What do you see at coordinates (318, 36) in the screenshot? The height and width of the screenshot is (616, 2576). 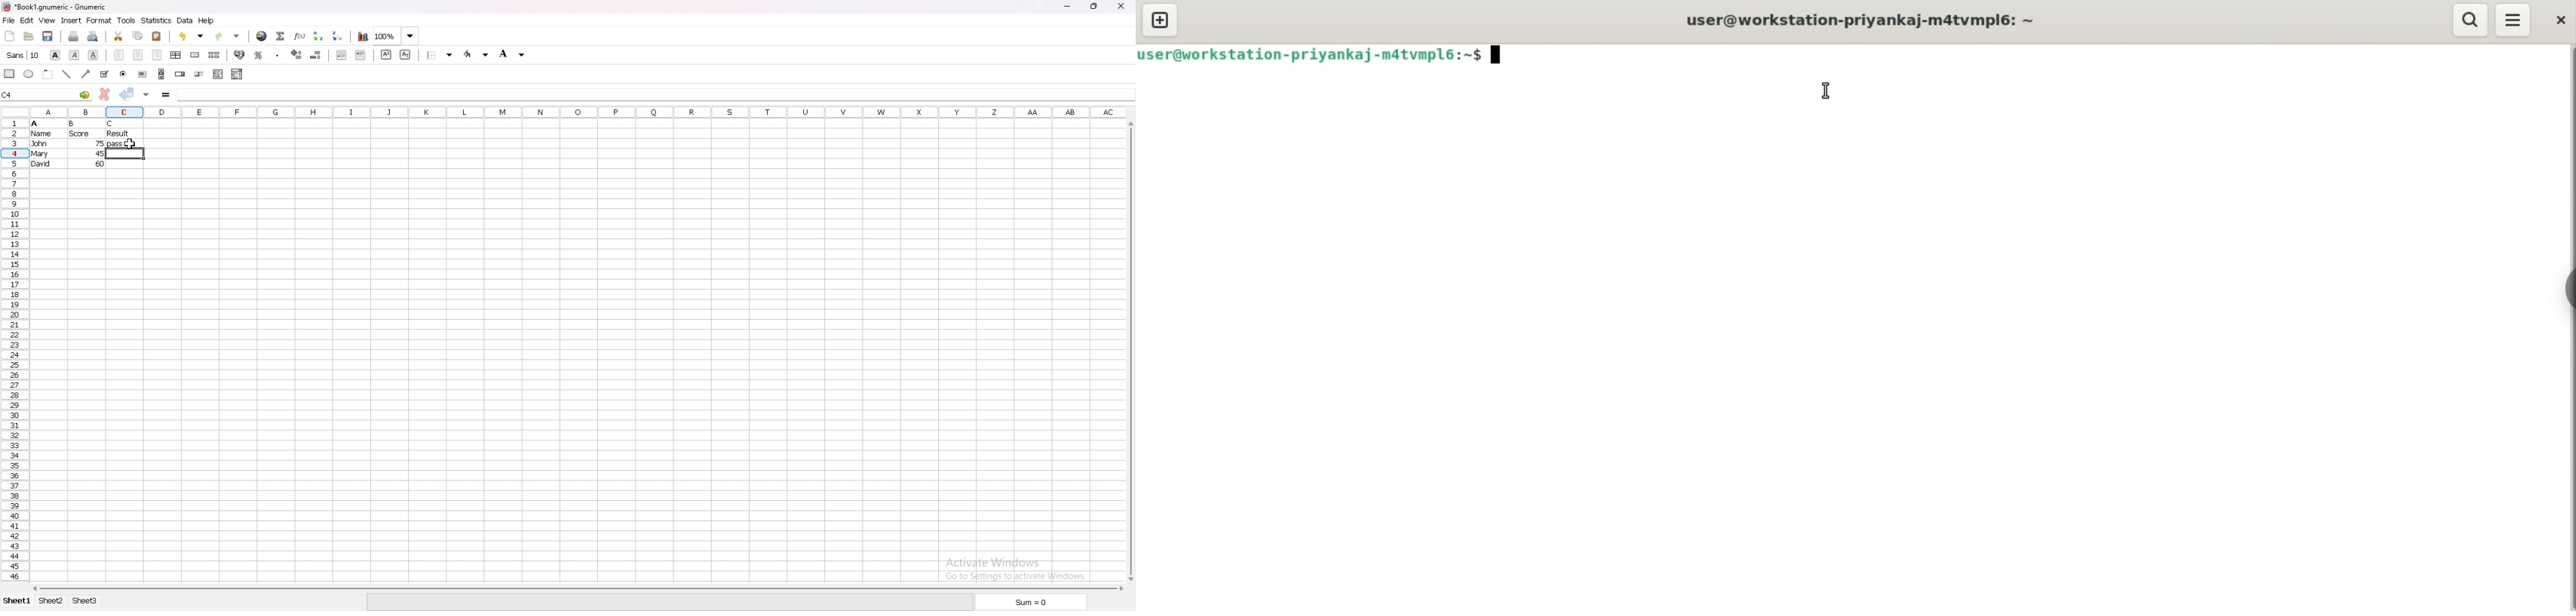 I see `sort ascending` at bounding box center [318, 36].